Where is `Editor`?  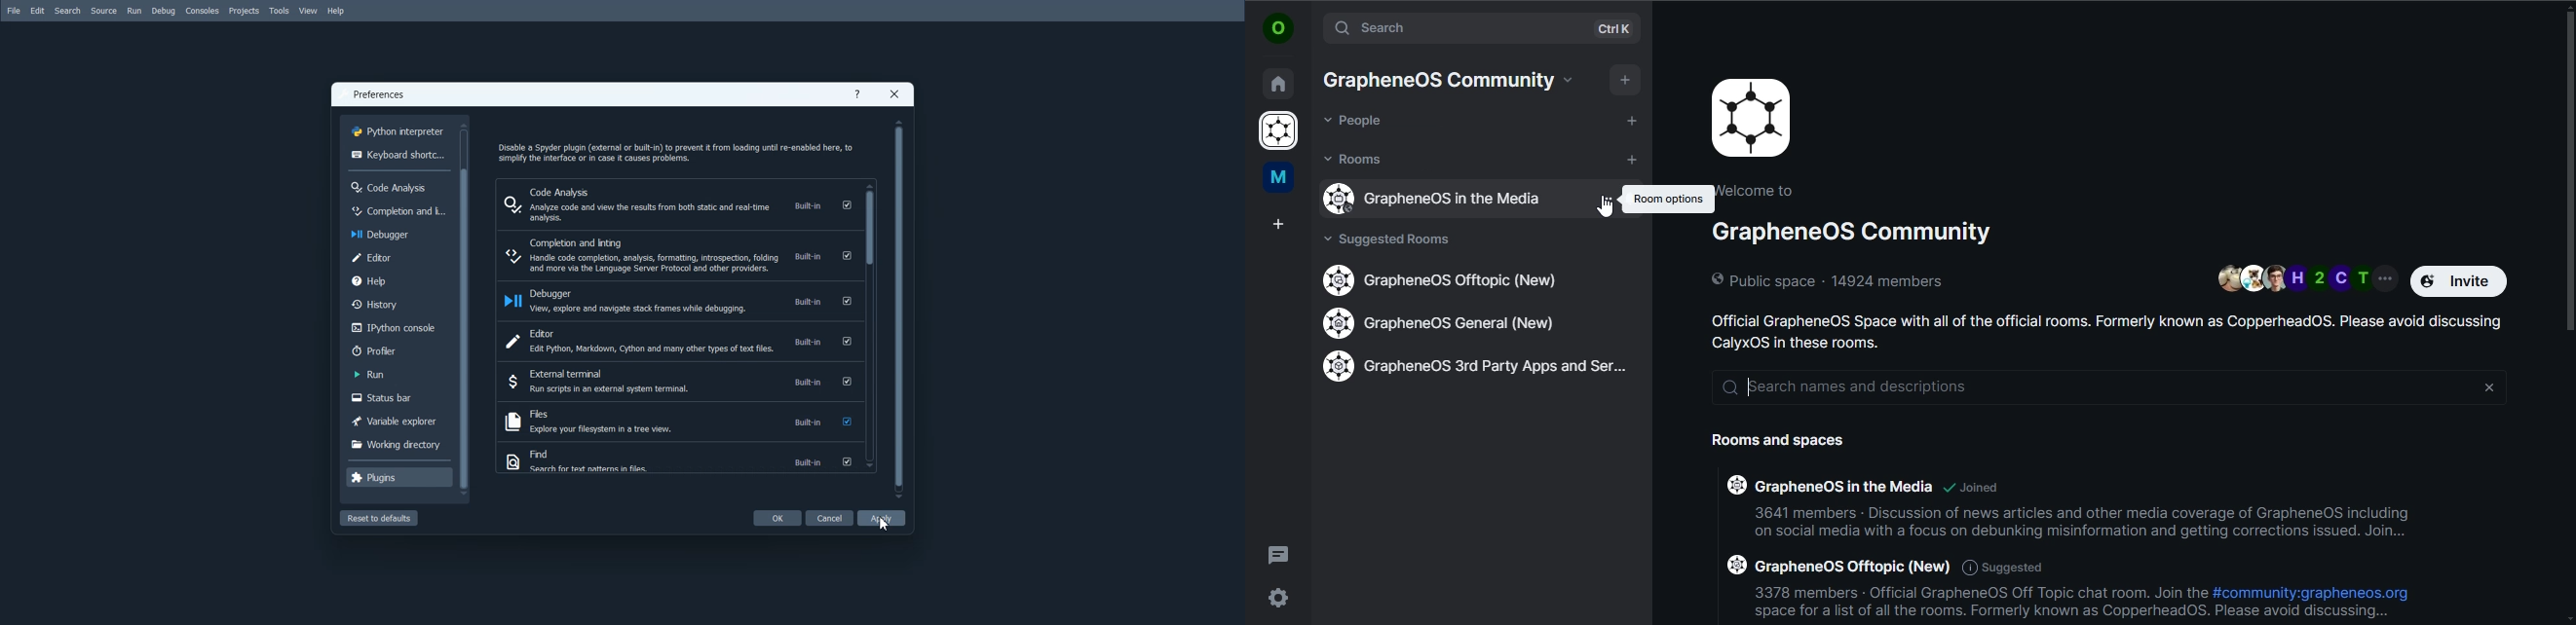 Editor is located at coordinates (678, 342).